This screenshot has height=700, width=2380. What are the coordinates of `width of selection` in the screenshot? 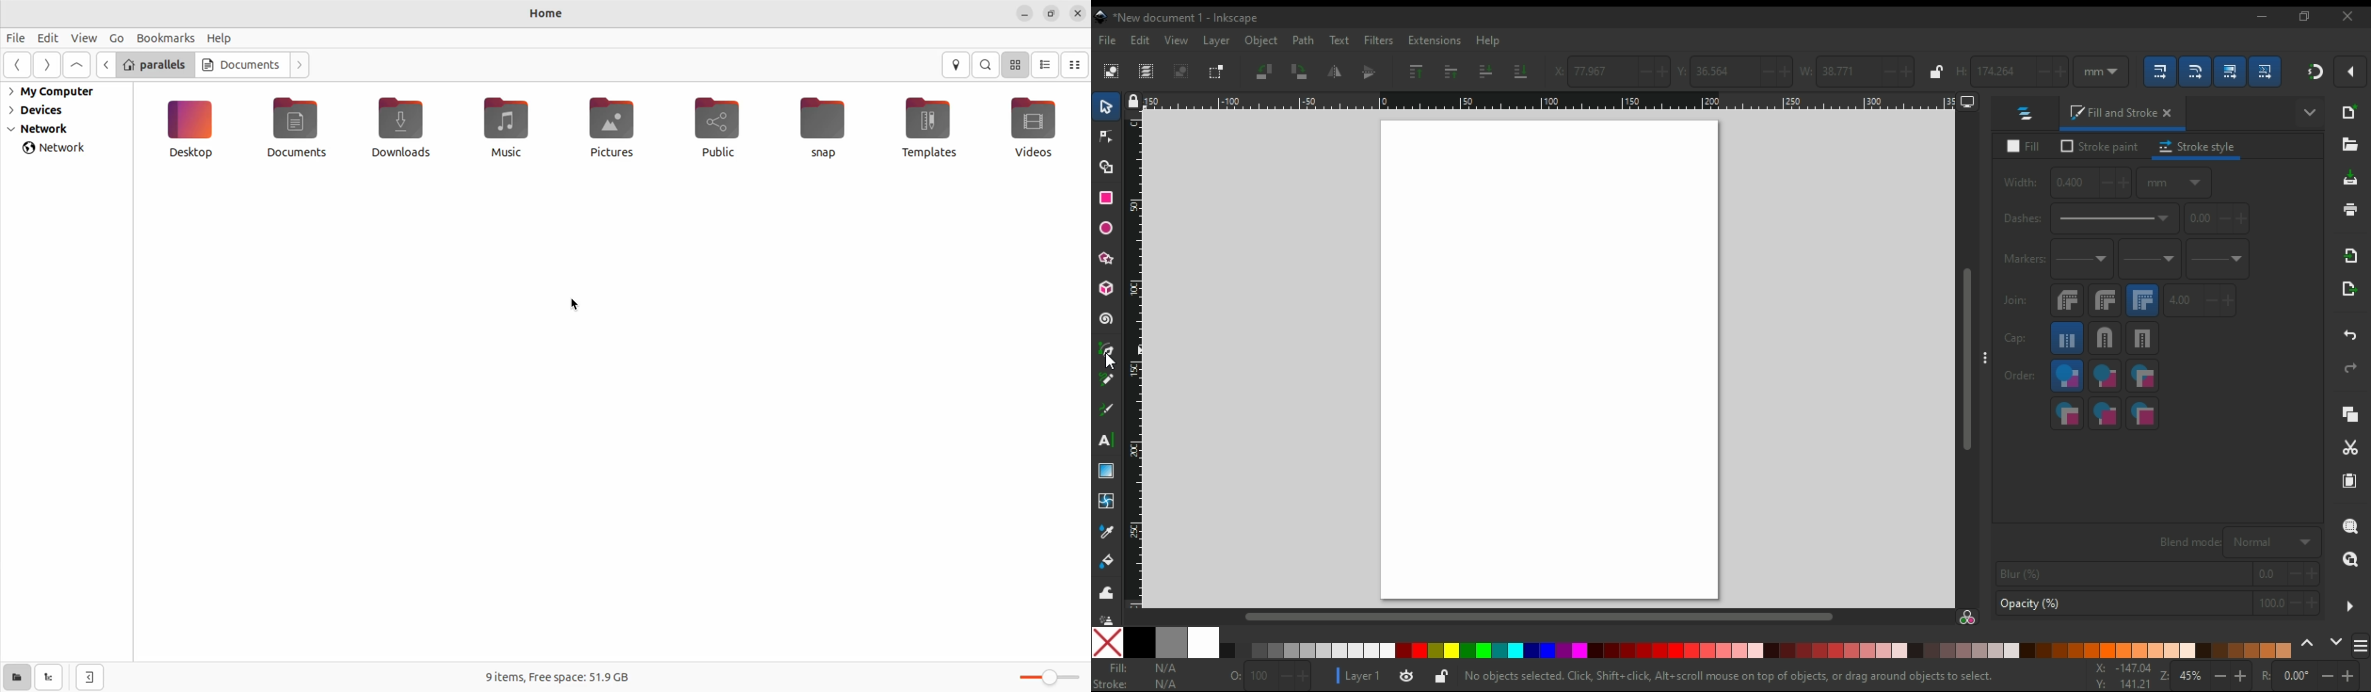 It's located at (1859, 70).